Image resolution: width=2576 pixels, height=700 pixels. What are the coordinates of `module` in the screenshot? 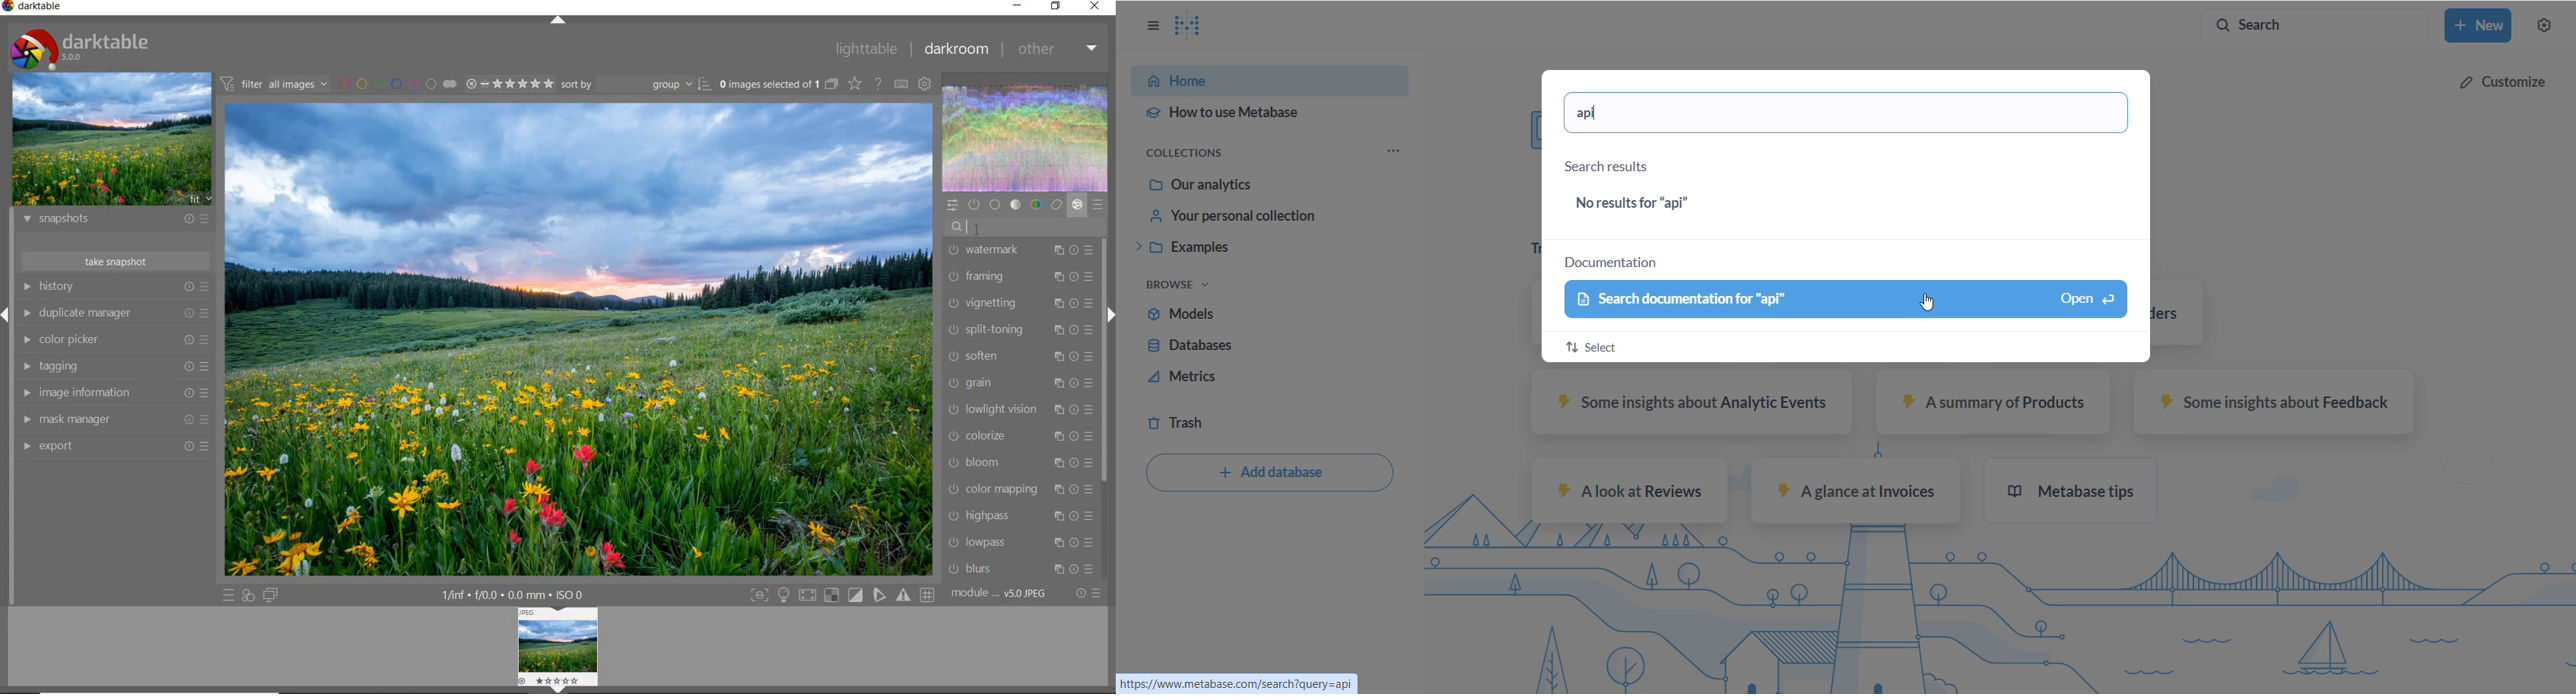 It's located at (1000, 594).